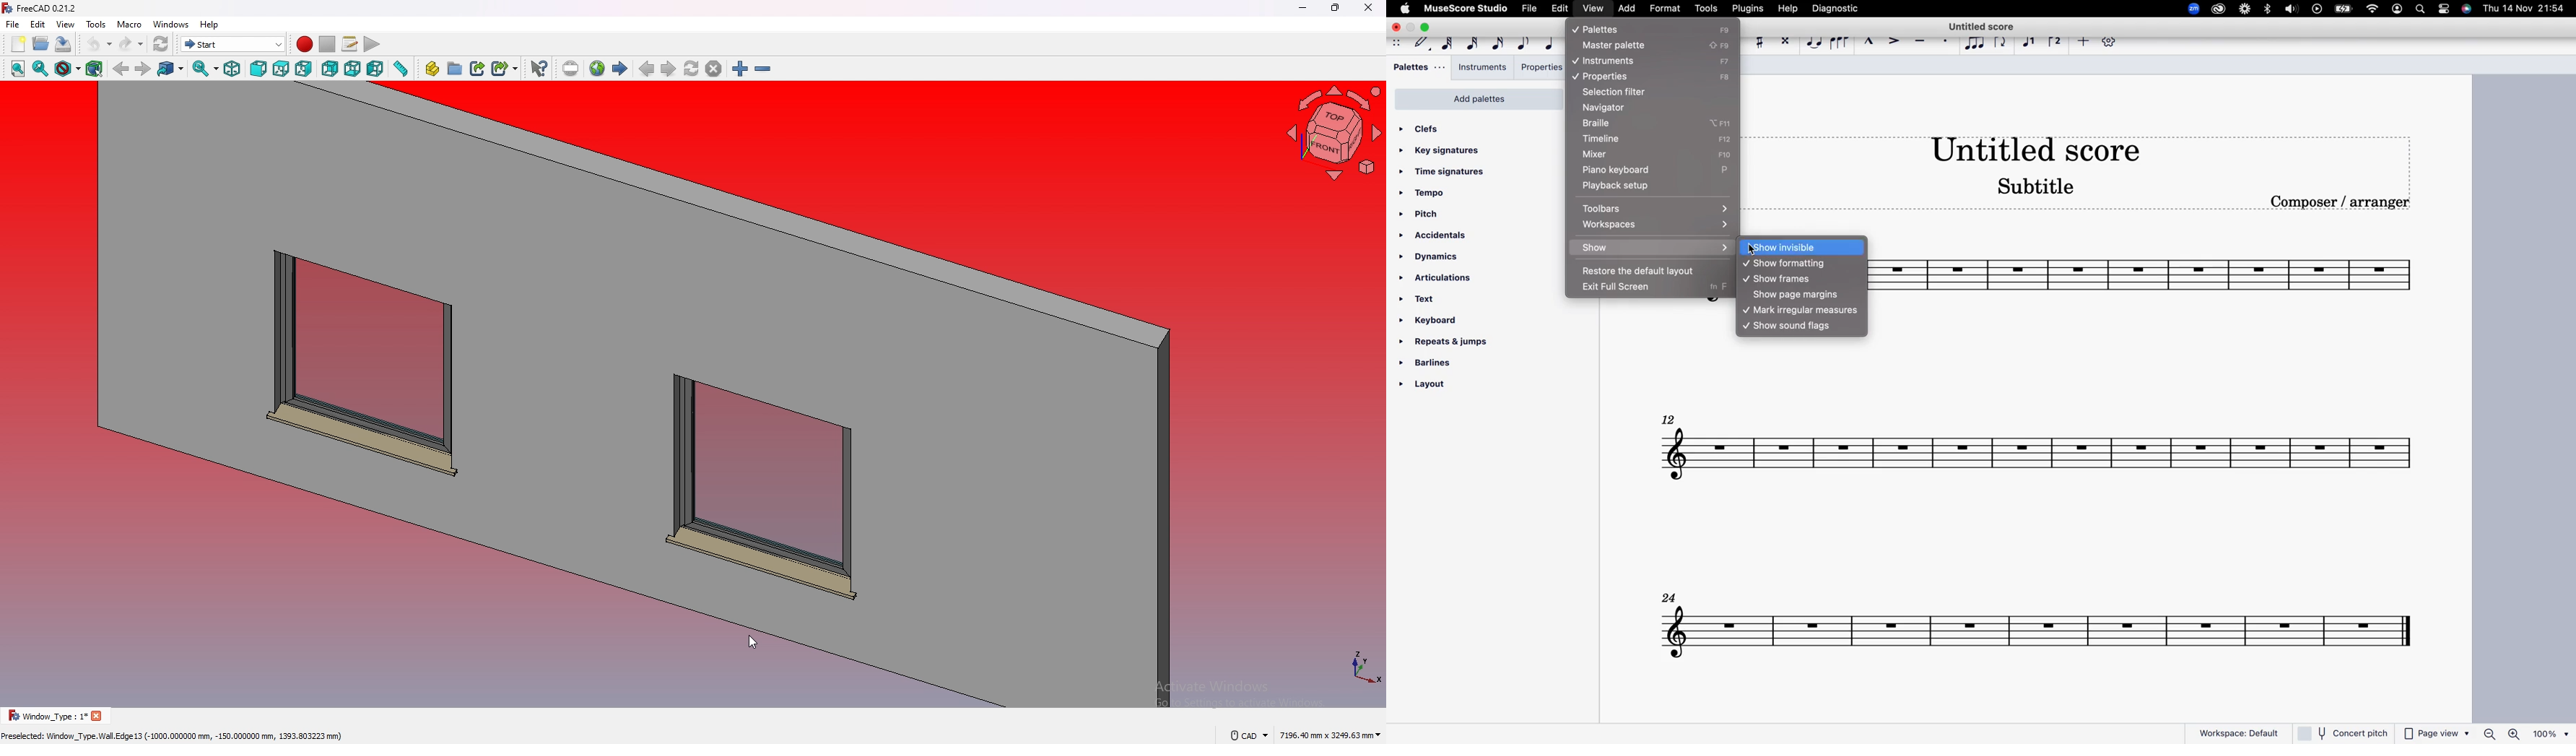 The height and width of the screenshot is (756, 2576). I want to click on Window _Type : 1, so click(43, 716).